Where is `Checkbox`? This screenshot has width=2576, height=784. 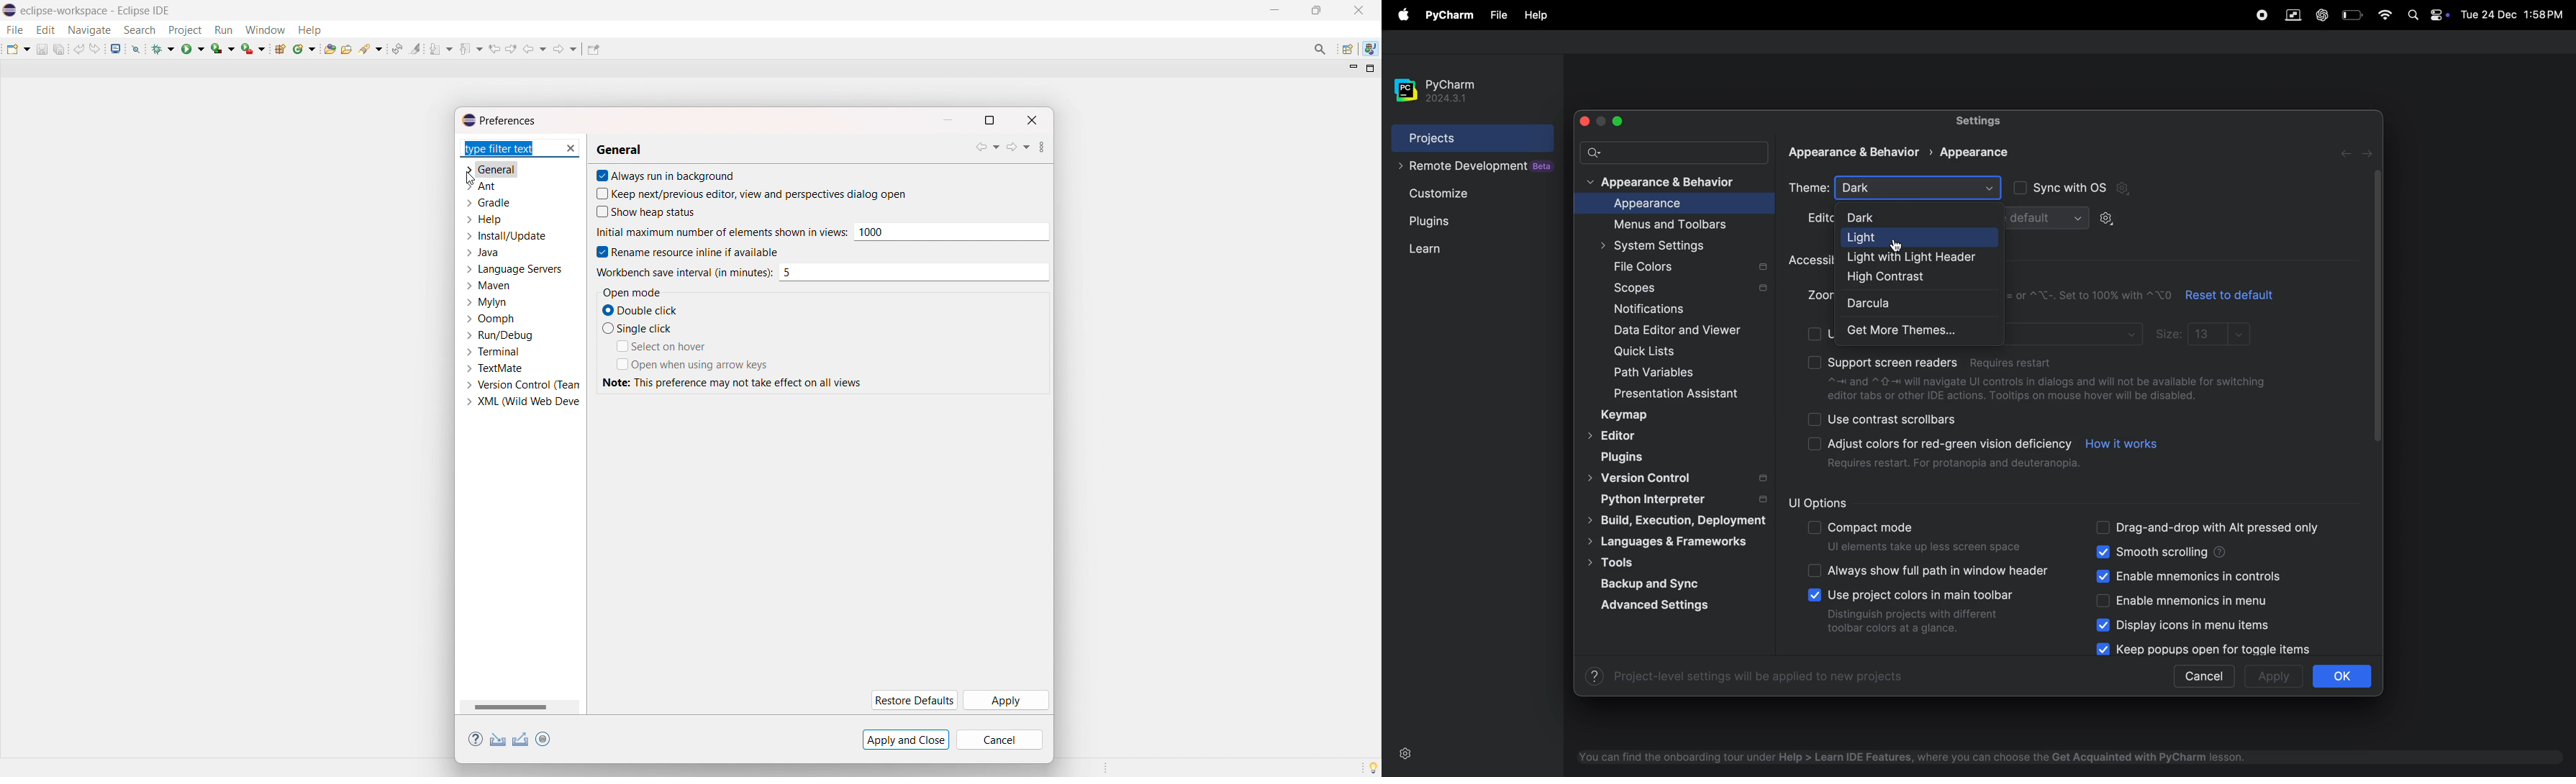 Checkbox is located at coordinates (599, 251).